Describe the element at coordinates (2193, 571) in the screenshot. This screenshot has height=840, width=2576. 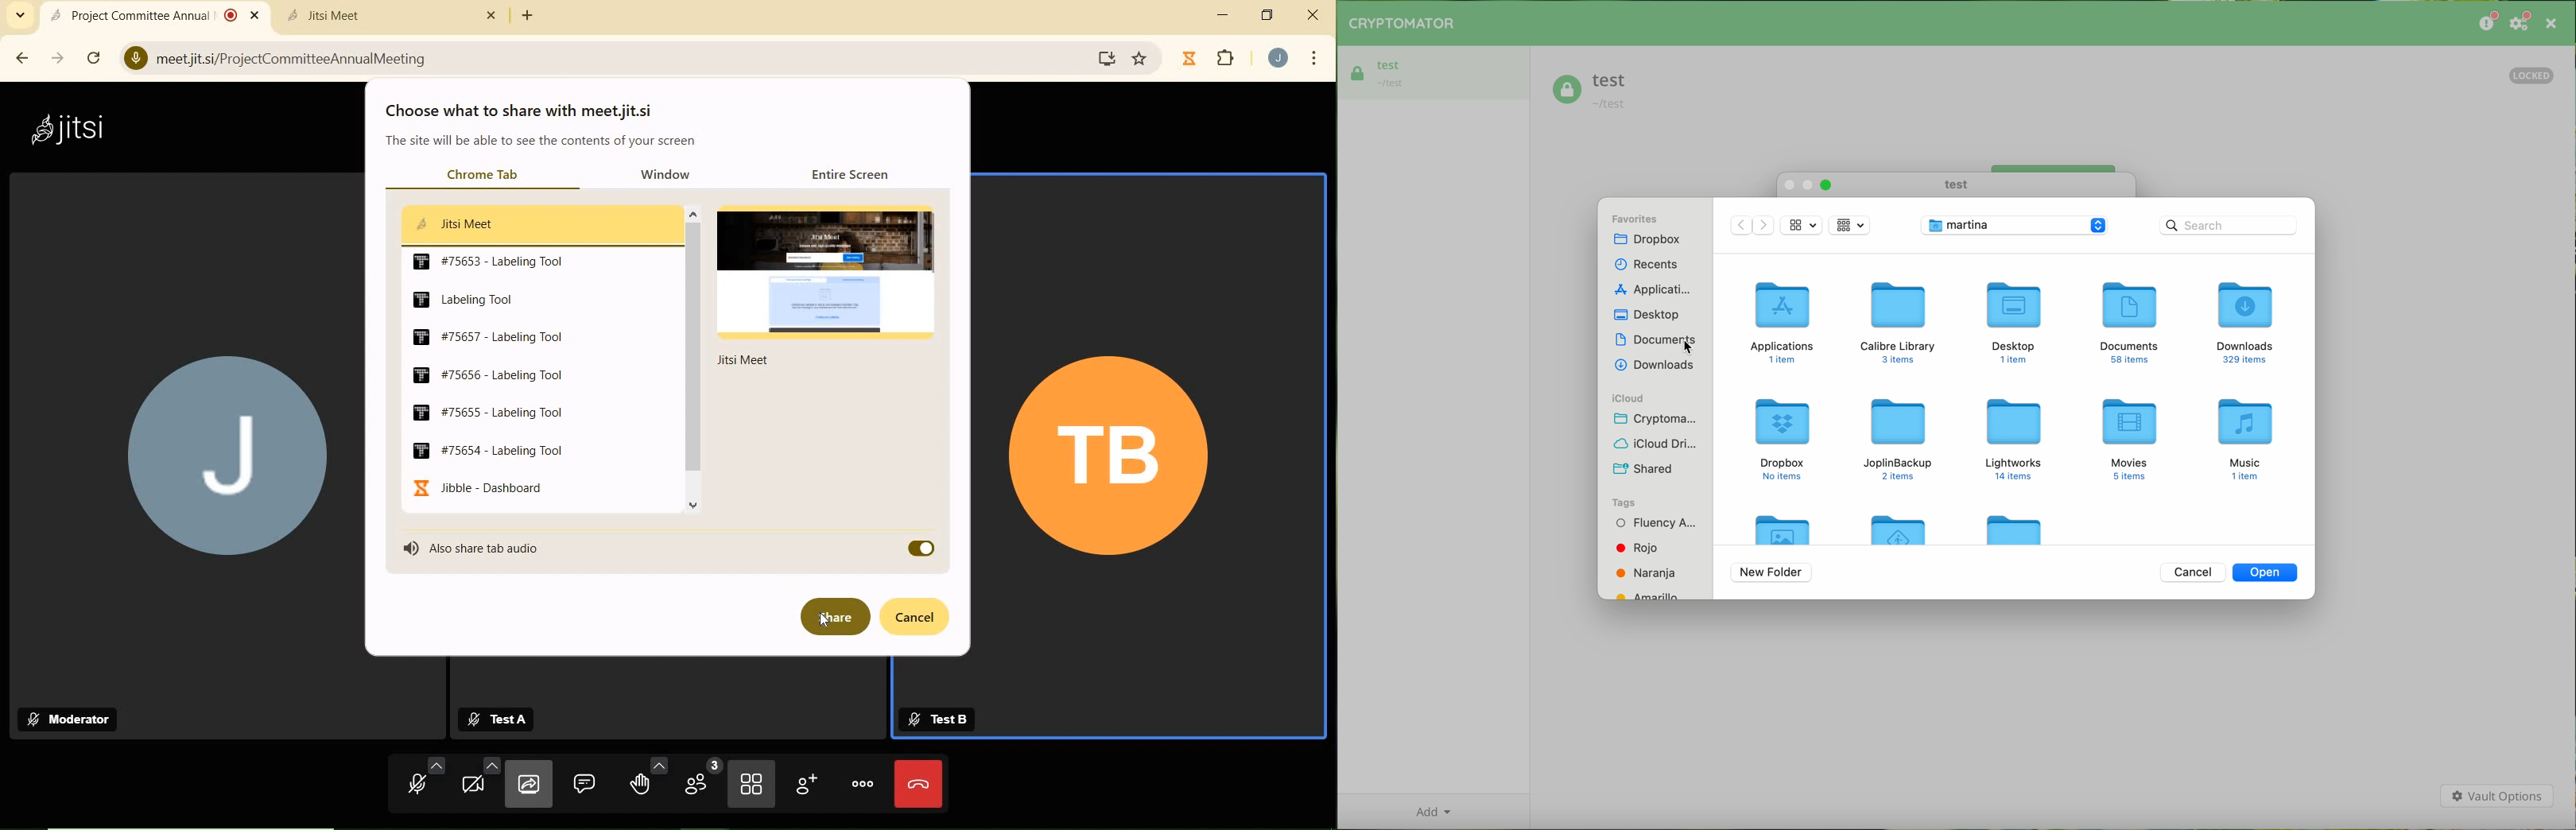
I see `cancel ` at that location.